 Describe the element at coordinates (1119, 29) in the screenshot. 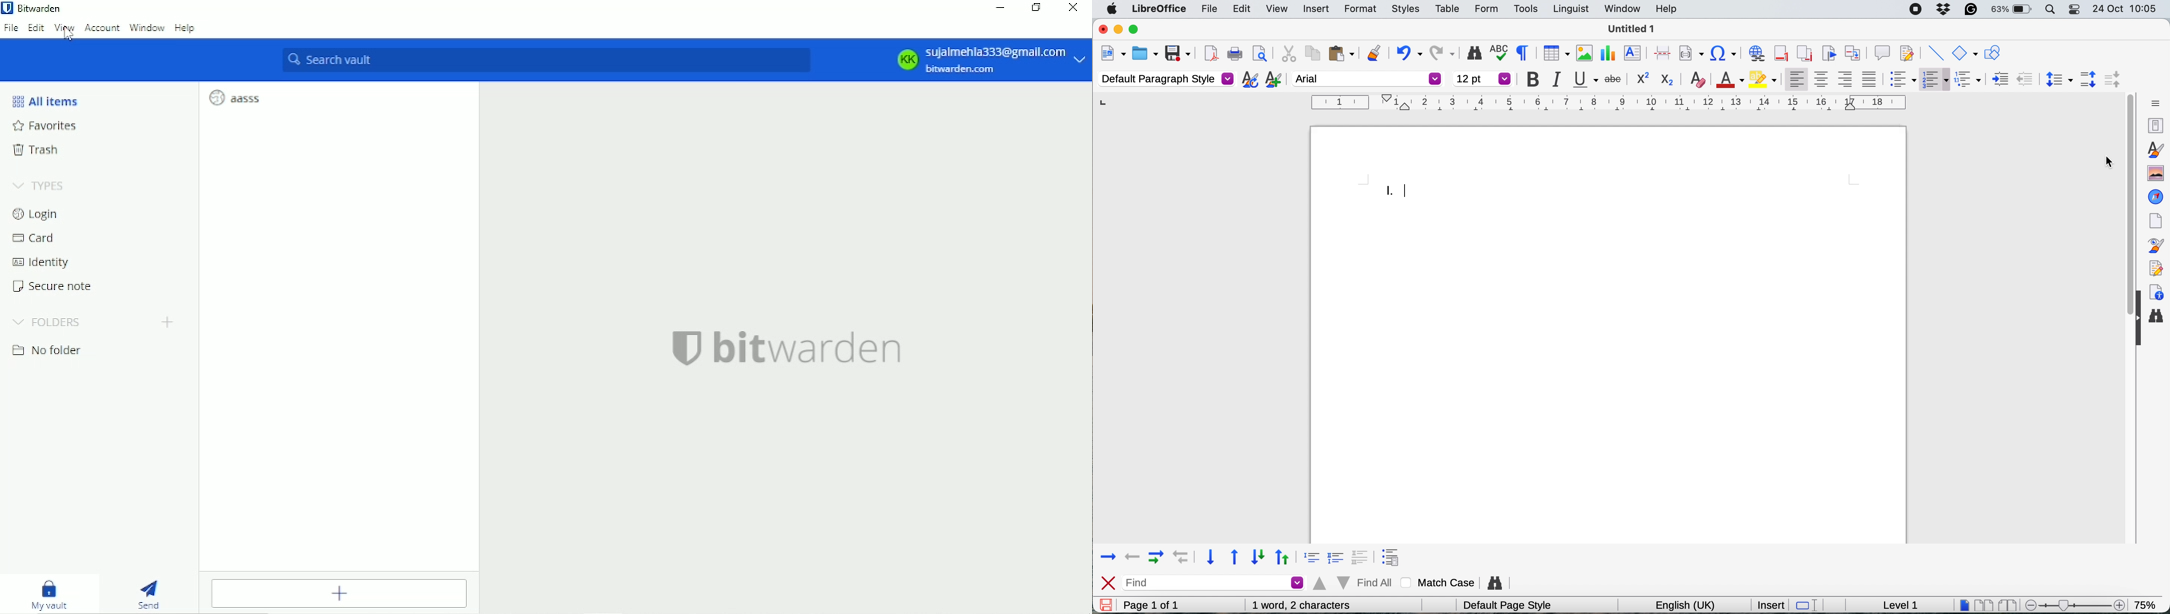

I see `minimise` at that location.